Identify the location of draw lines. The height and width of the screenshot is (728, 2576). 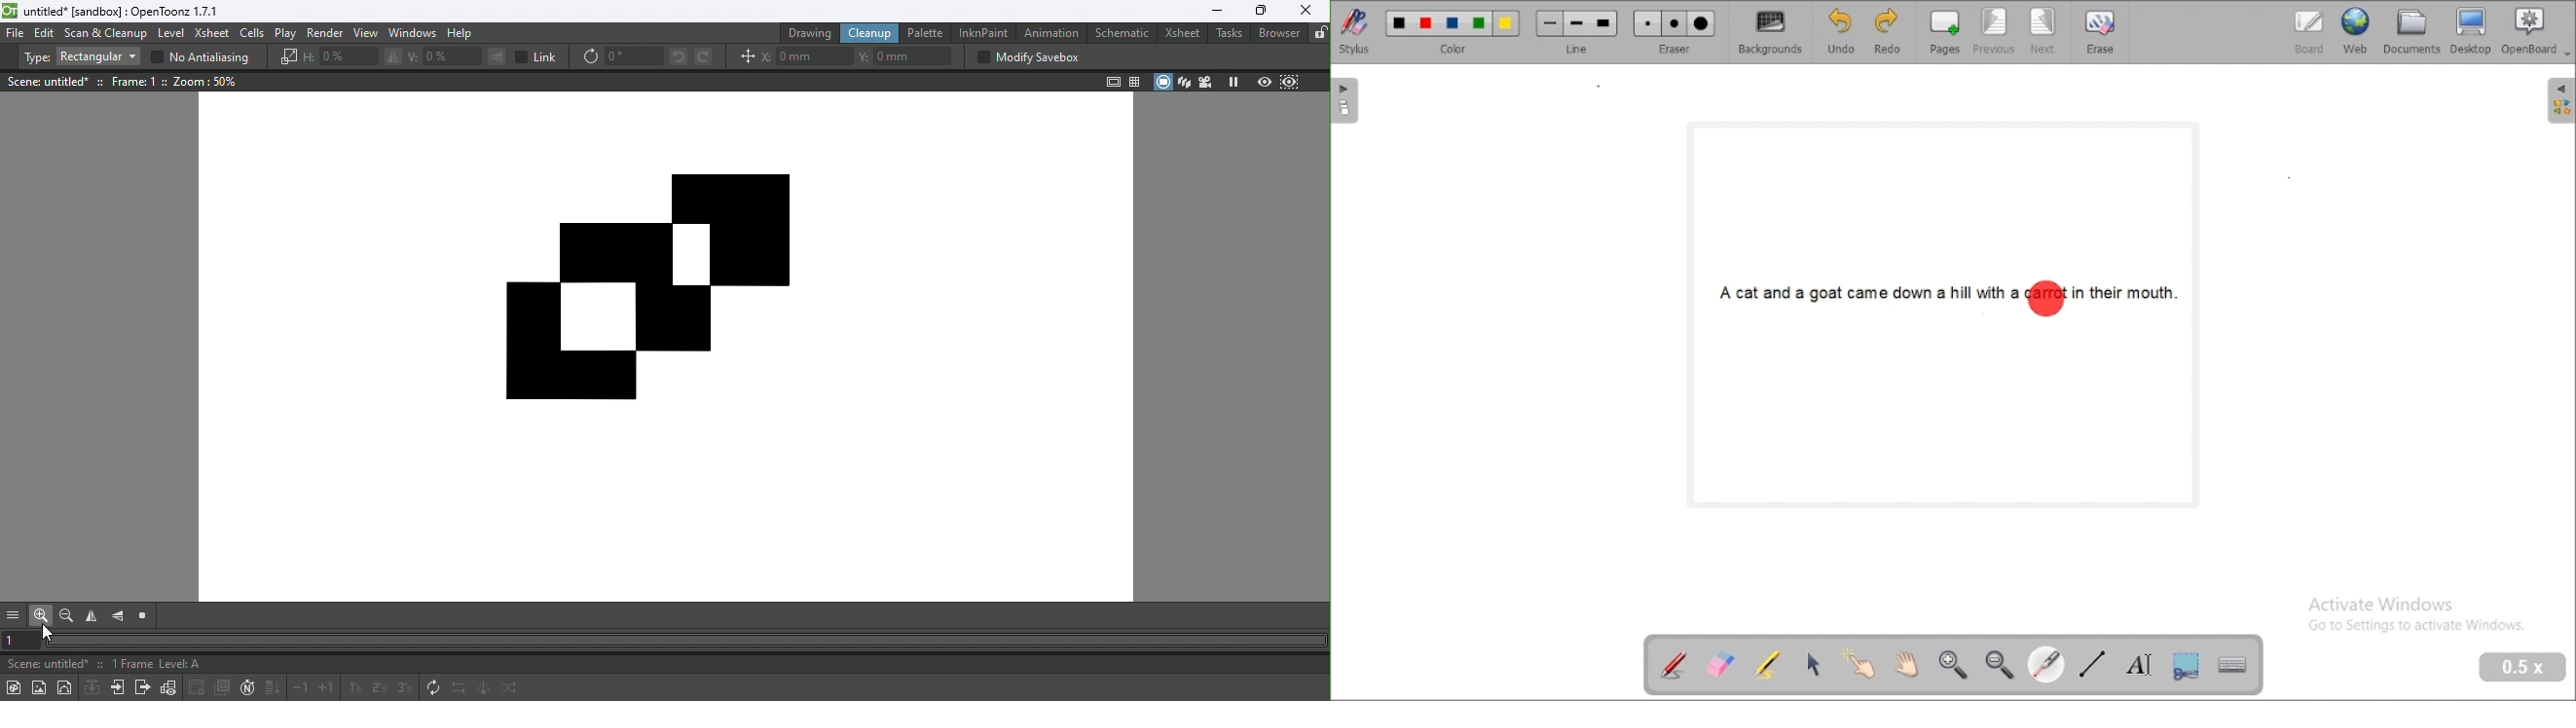
(2093, 663).